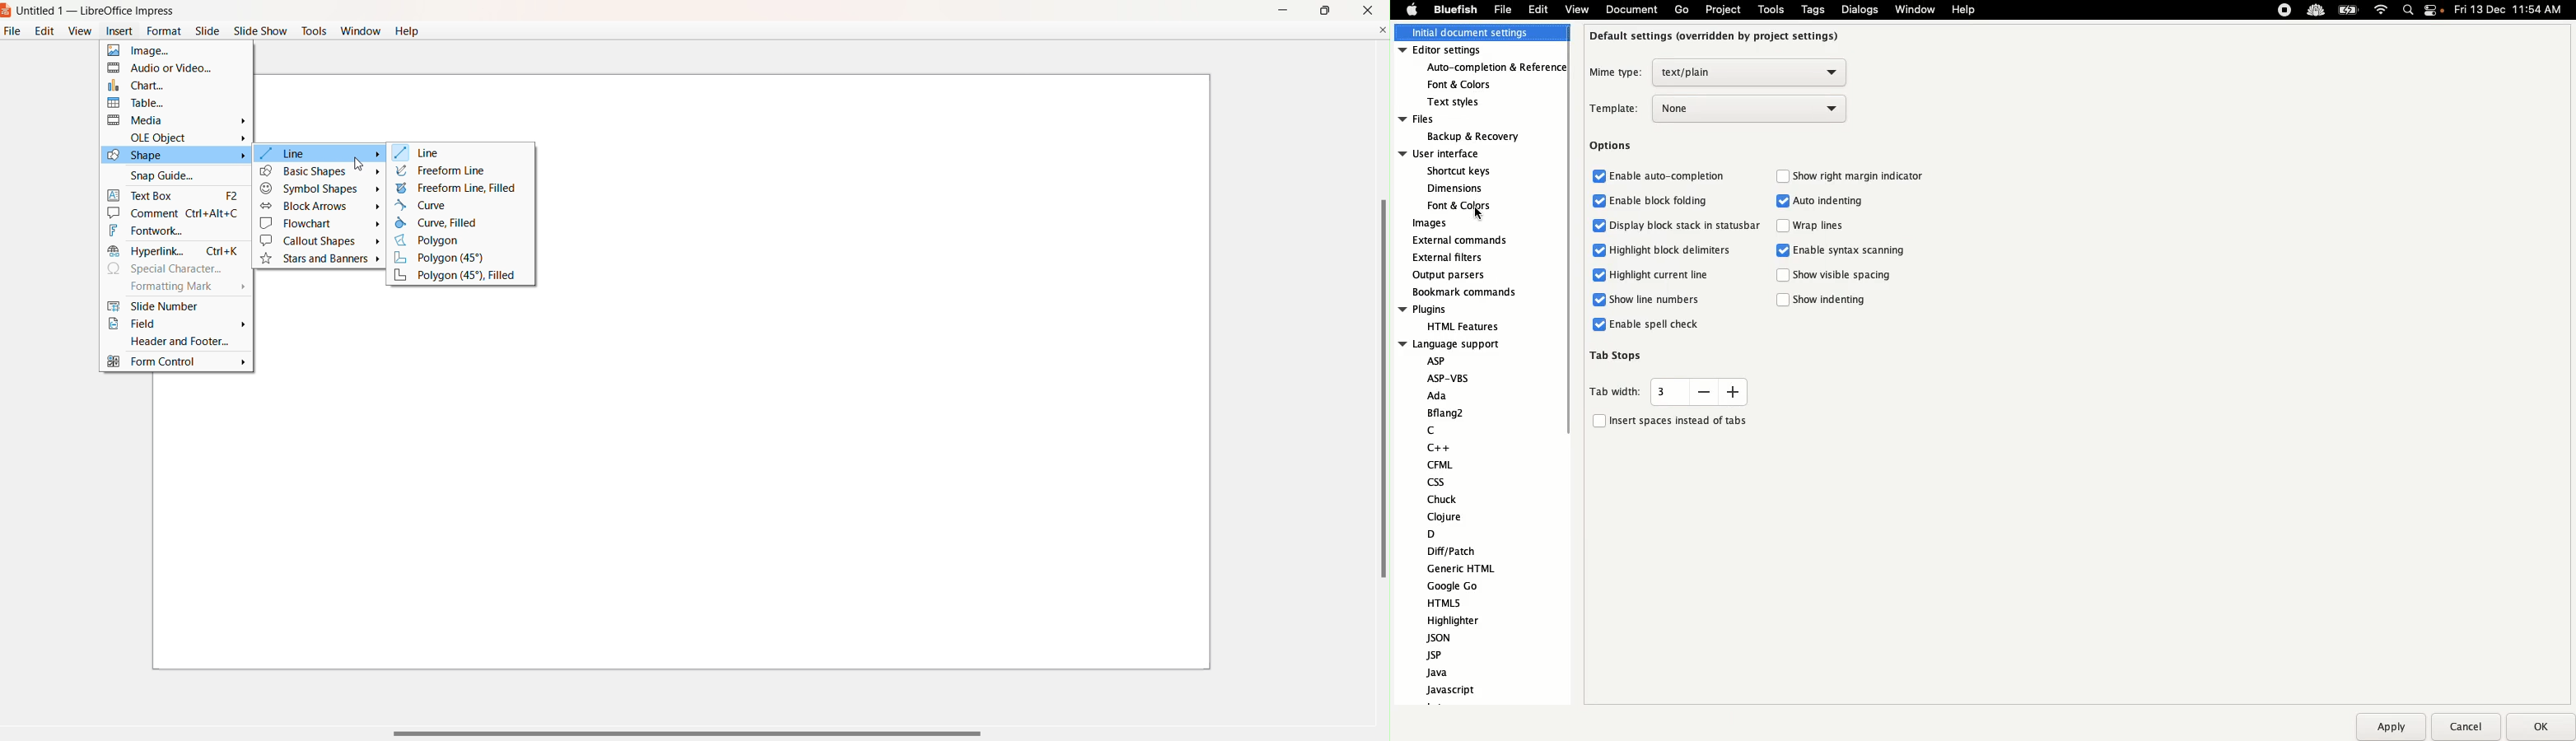  What do you see at coordinates (427, 205) in the screenshot?
I see `Curve` at bounding box center [427, 205].